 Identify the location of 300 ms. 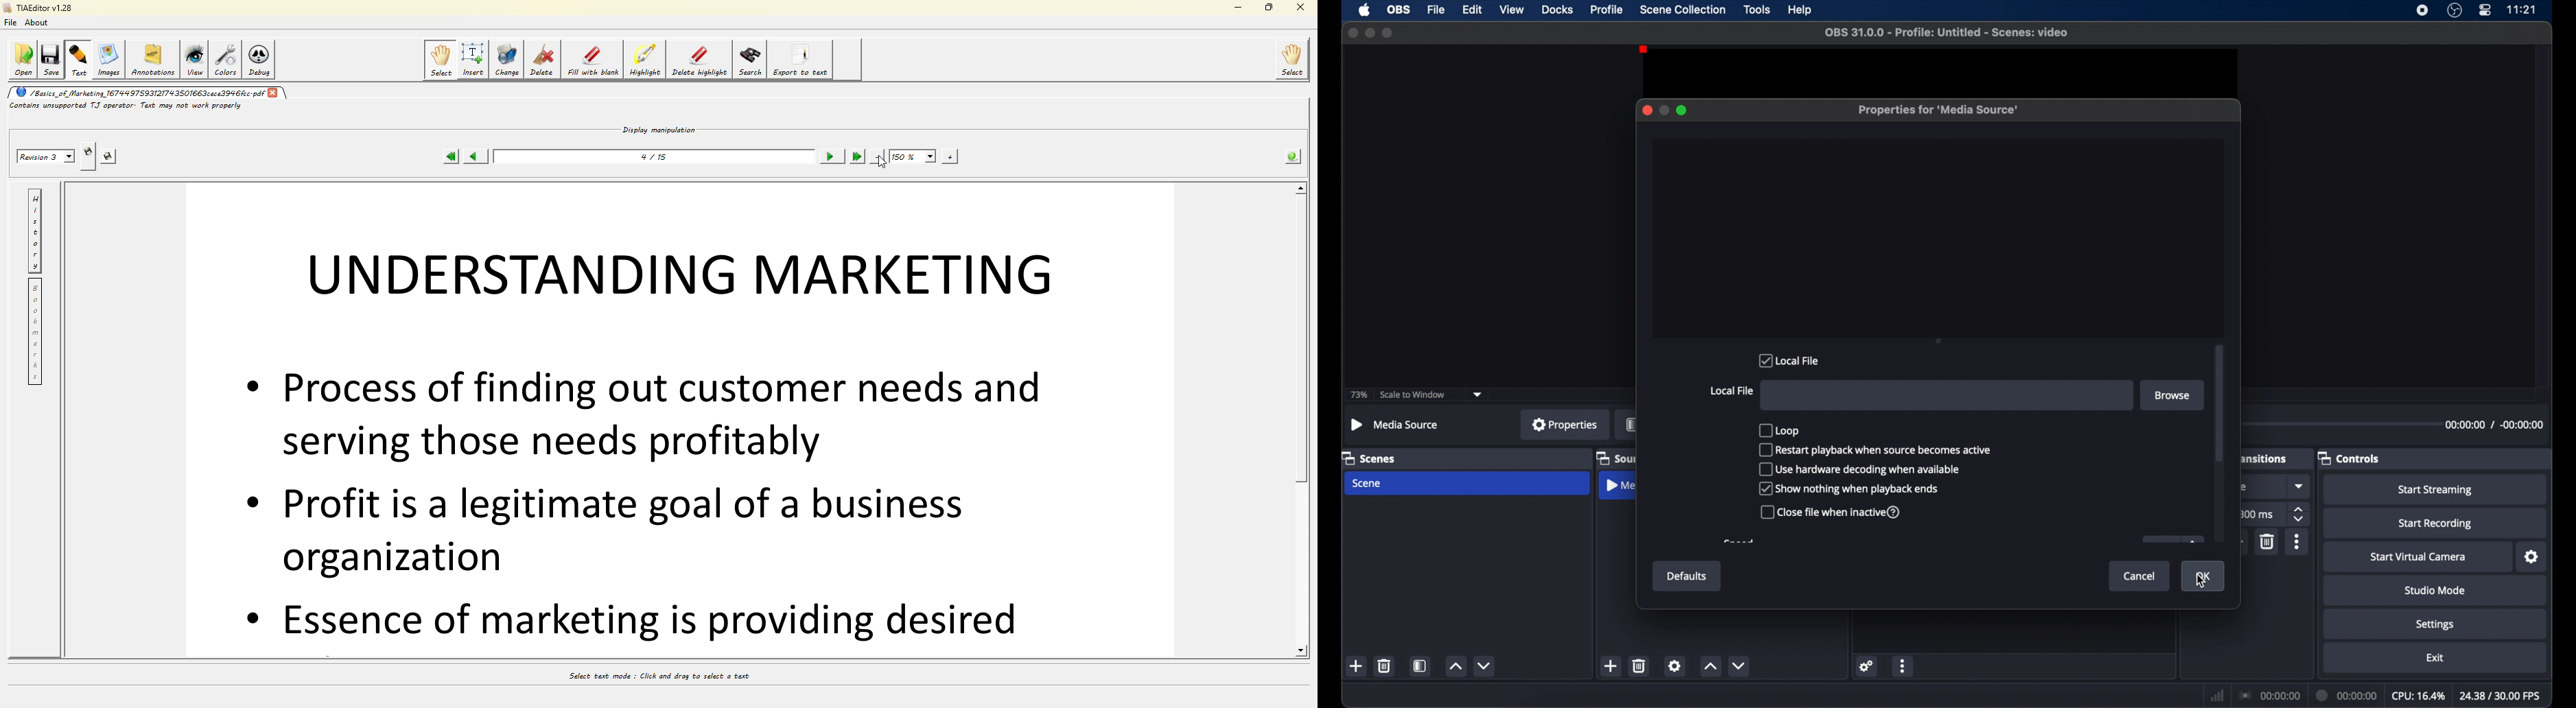
(2256, 514).